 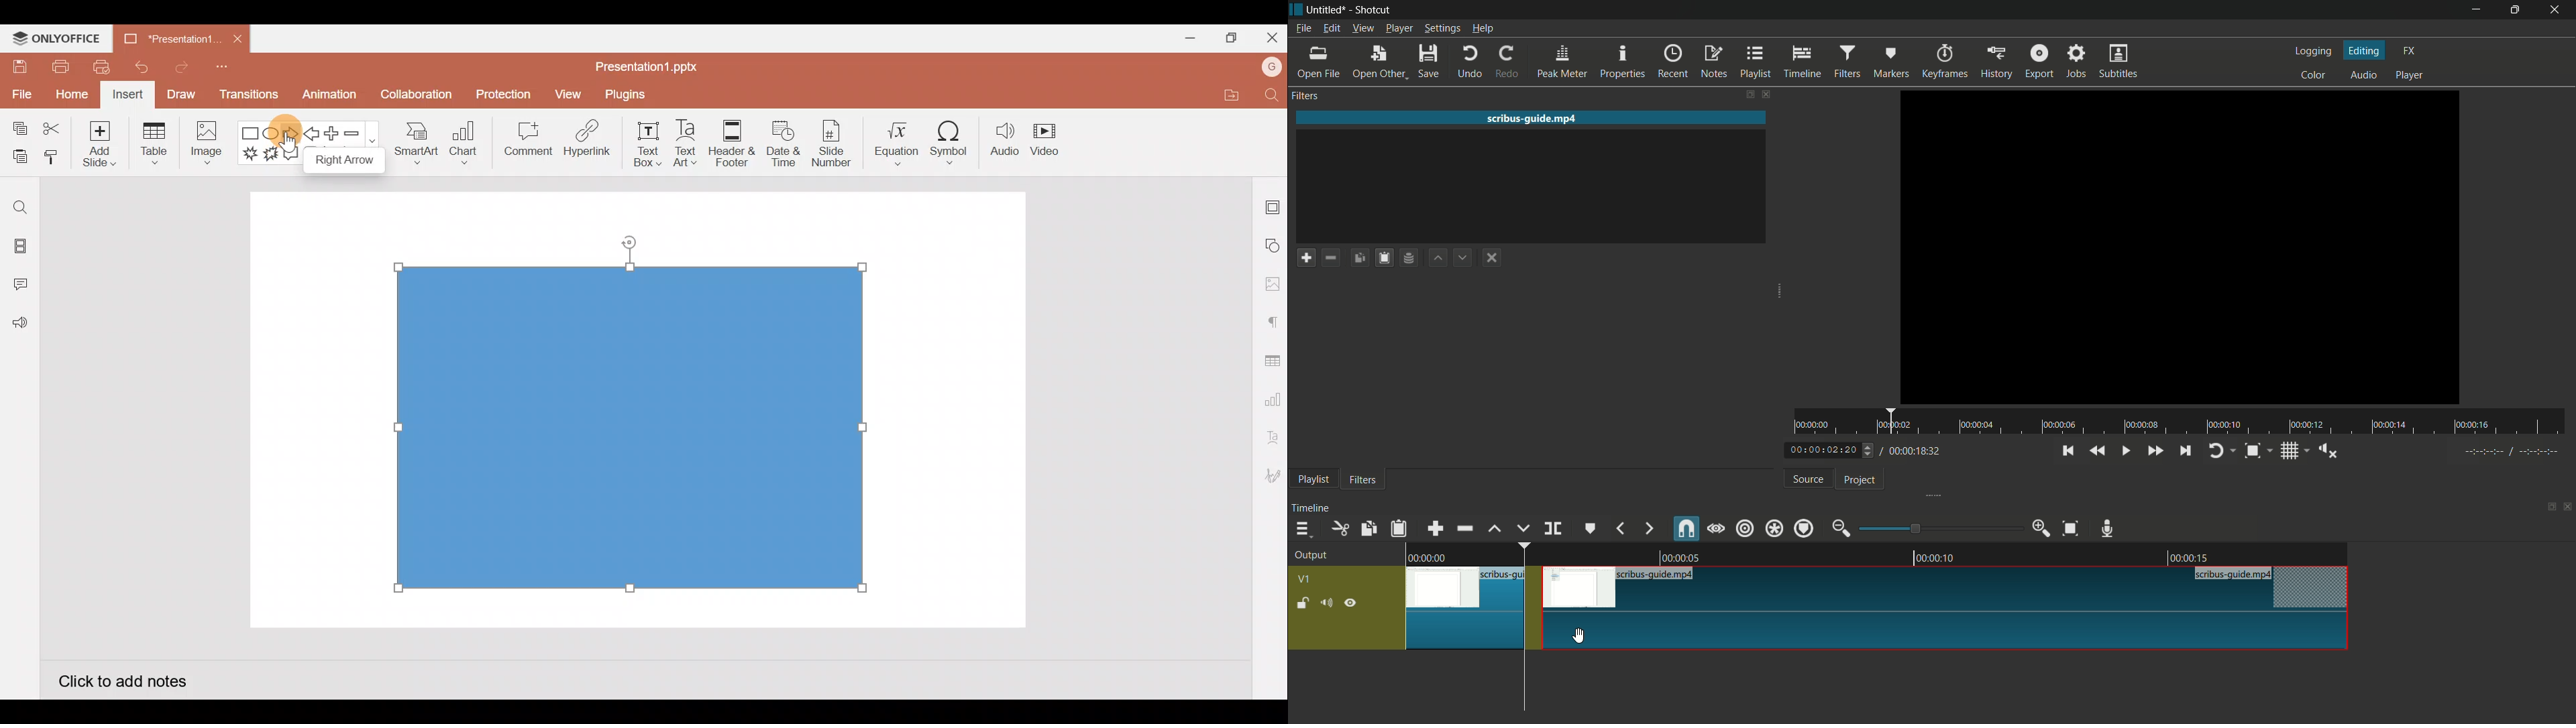 I want to click on Ellipse, so click(x=272, y=134).